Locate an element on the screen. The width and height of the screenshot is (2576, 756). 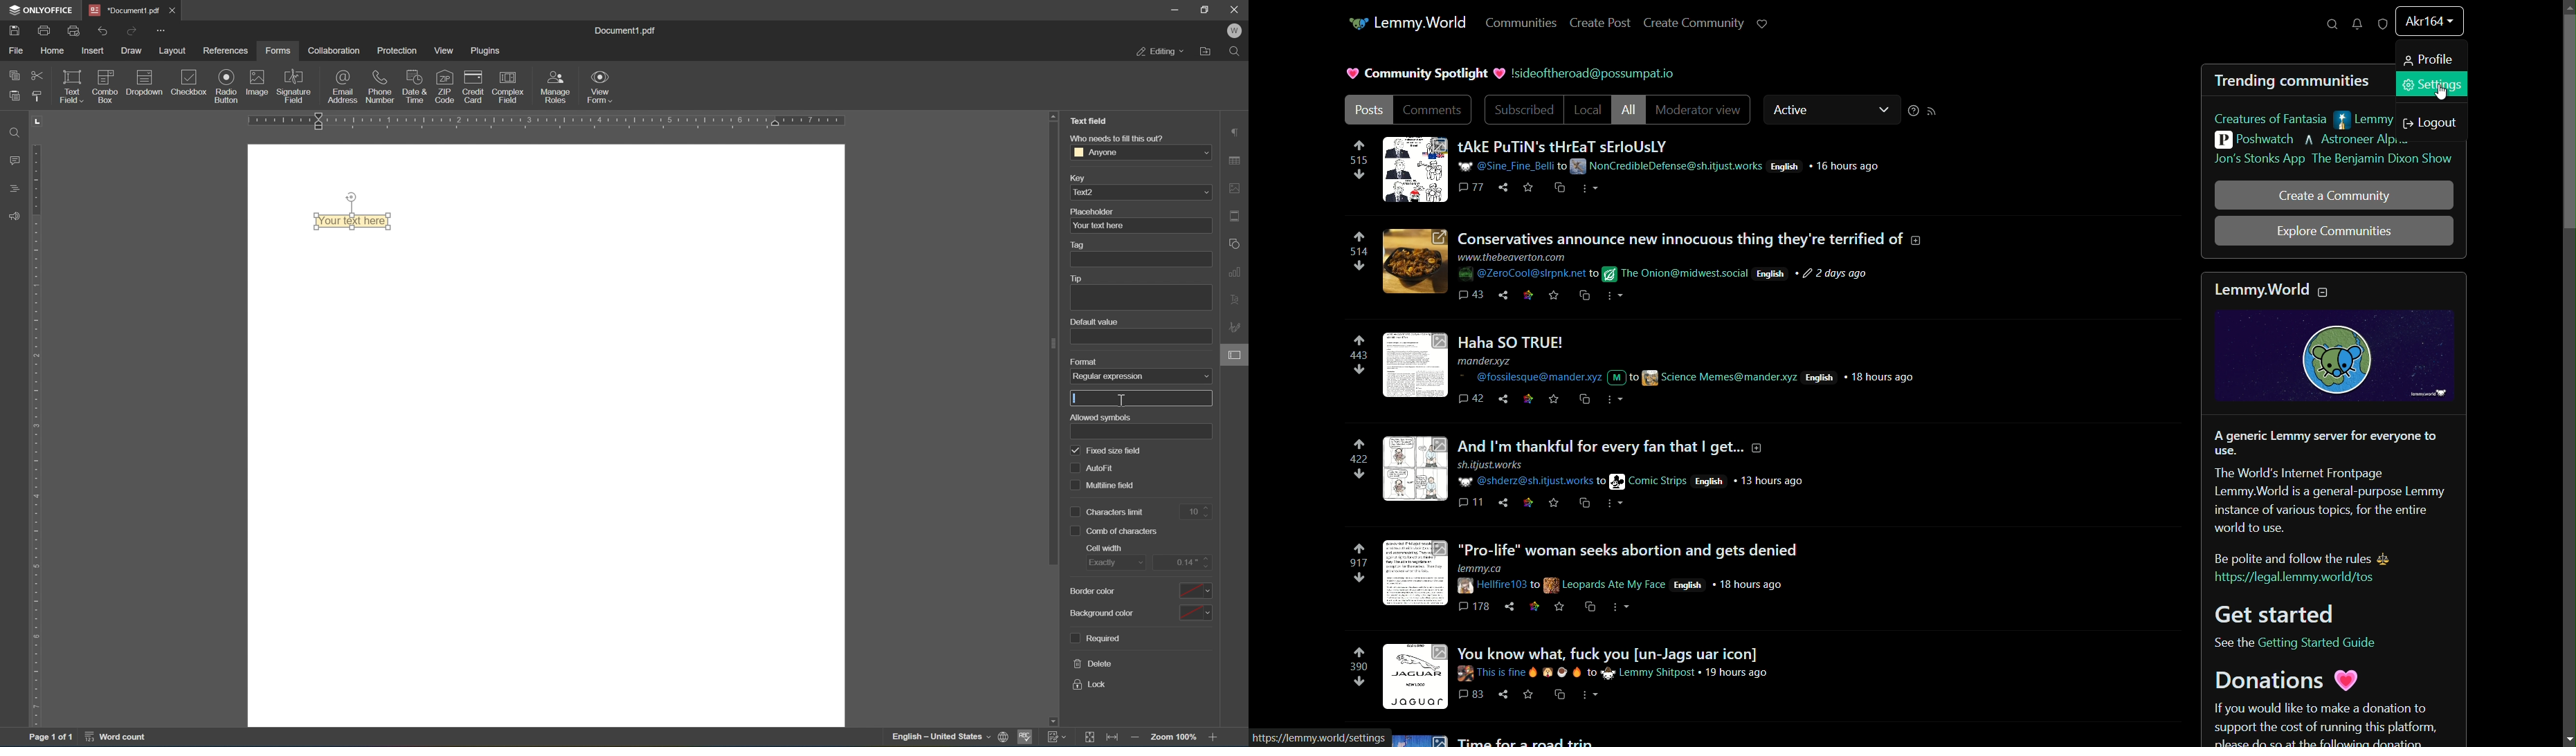
about lemmy.world is located at coordinates (2332, 509).